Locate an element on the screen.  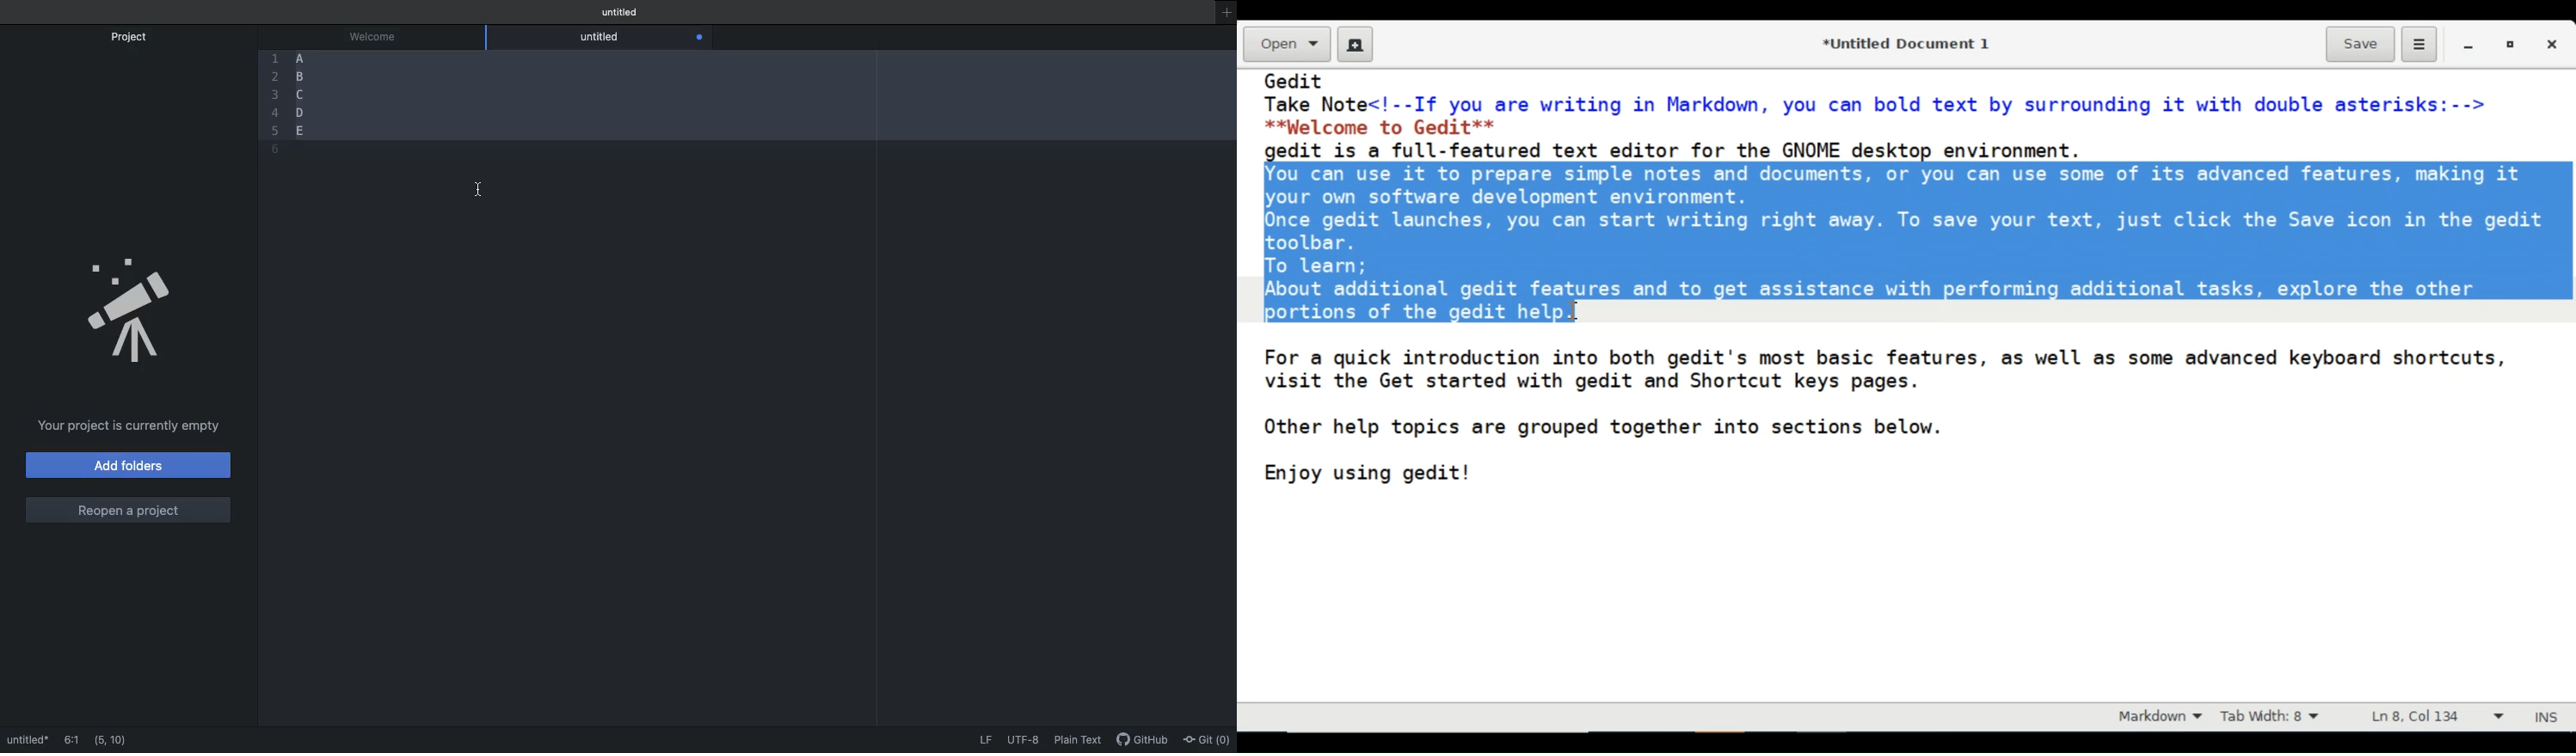
Add folders | is located at coordinates (129, 468).